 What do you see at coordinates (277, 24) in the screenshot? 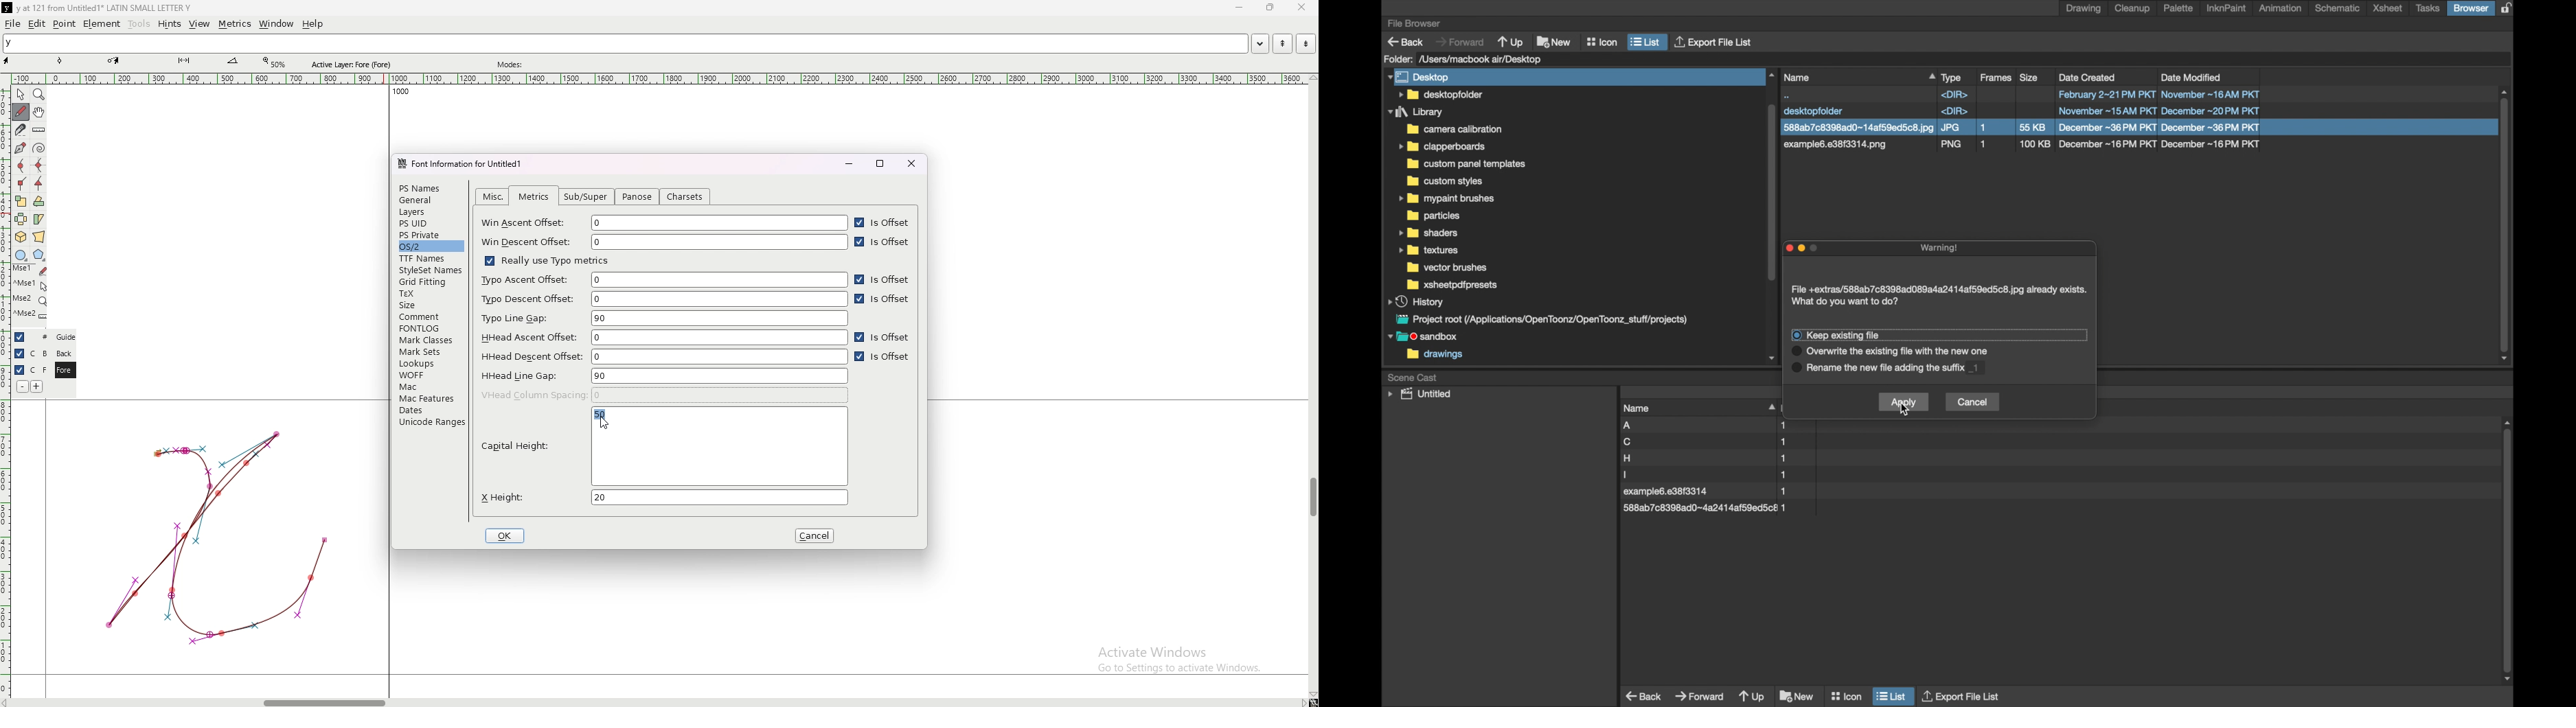
I see `window` at bounding box center [277, 24].